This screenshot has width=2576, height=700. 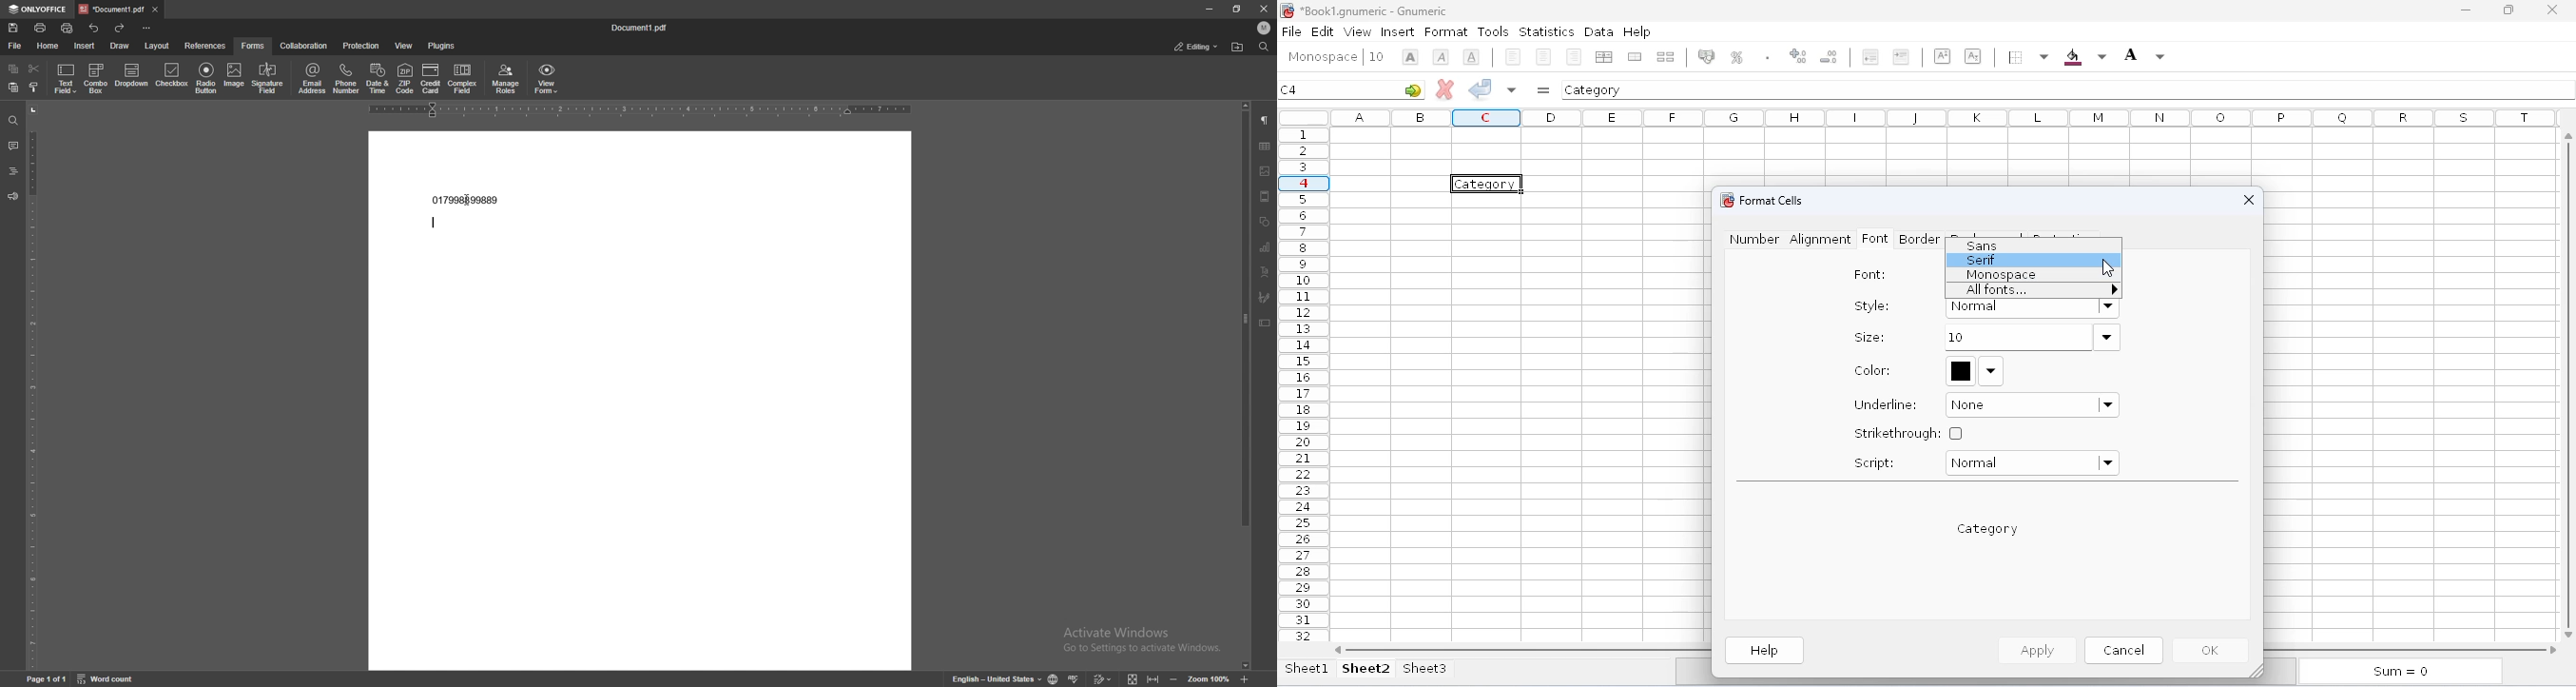 I want to click on sheet2, so click(x=1366, y=668).